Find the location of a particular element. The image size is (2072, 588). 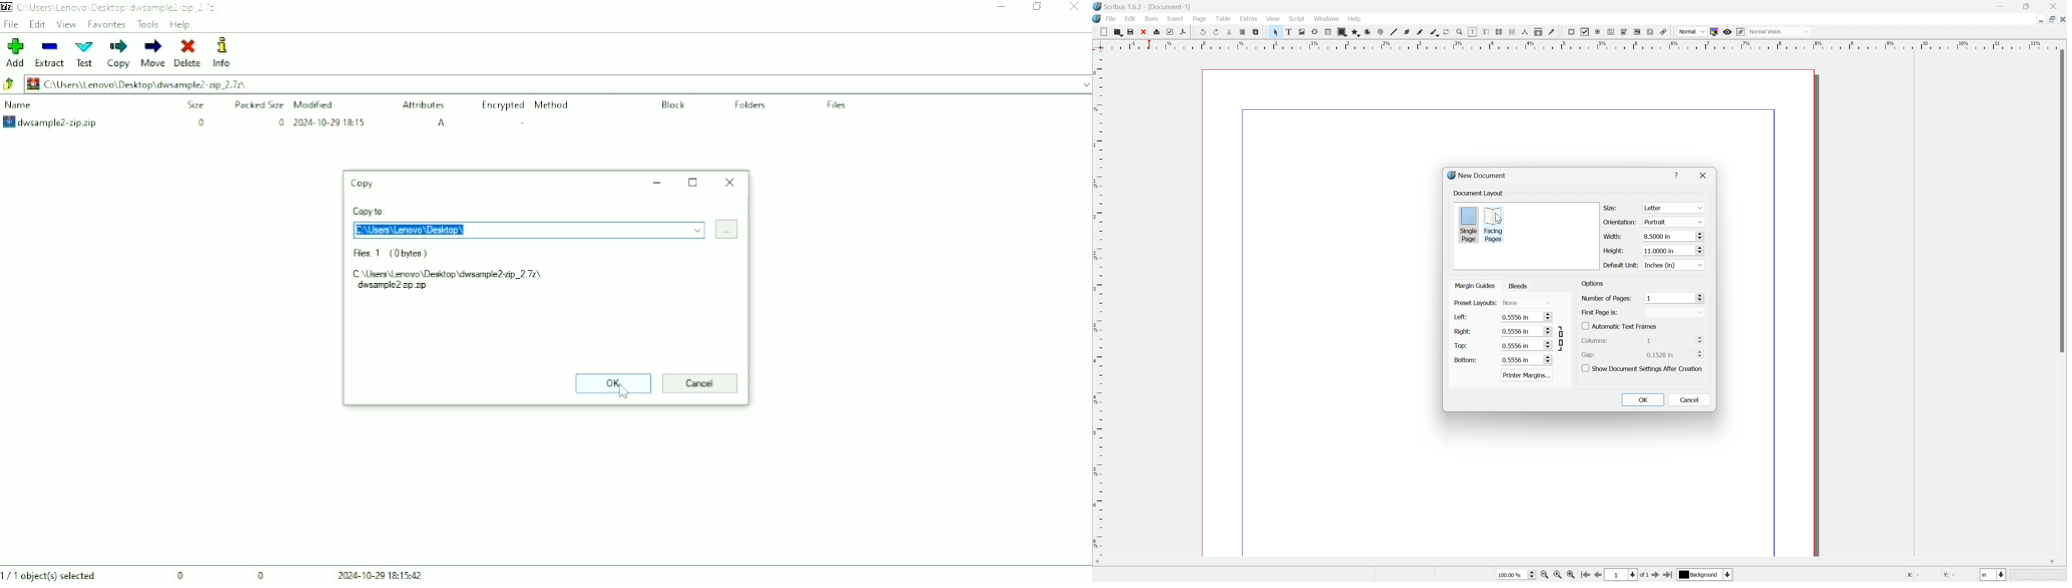

Restore Down is located at coordinates (1039, 7).